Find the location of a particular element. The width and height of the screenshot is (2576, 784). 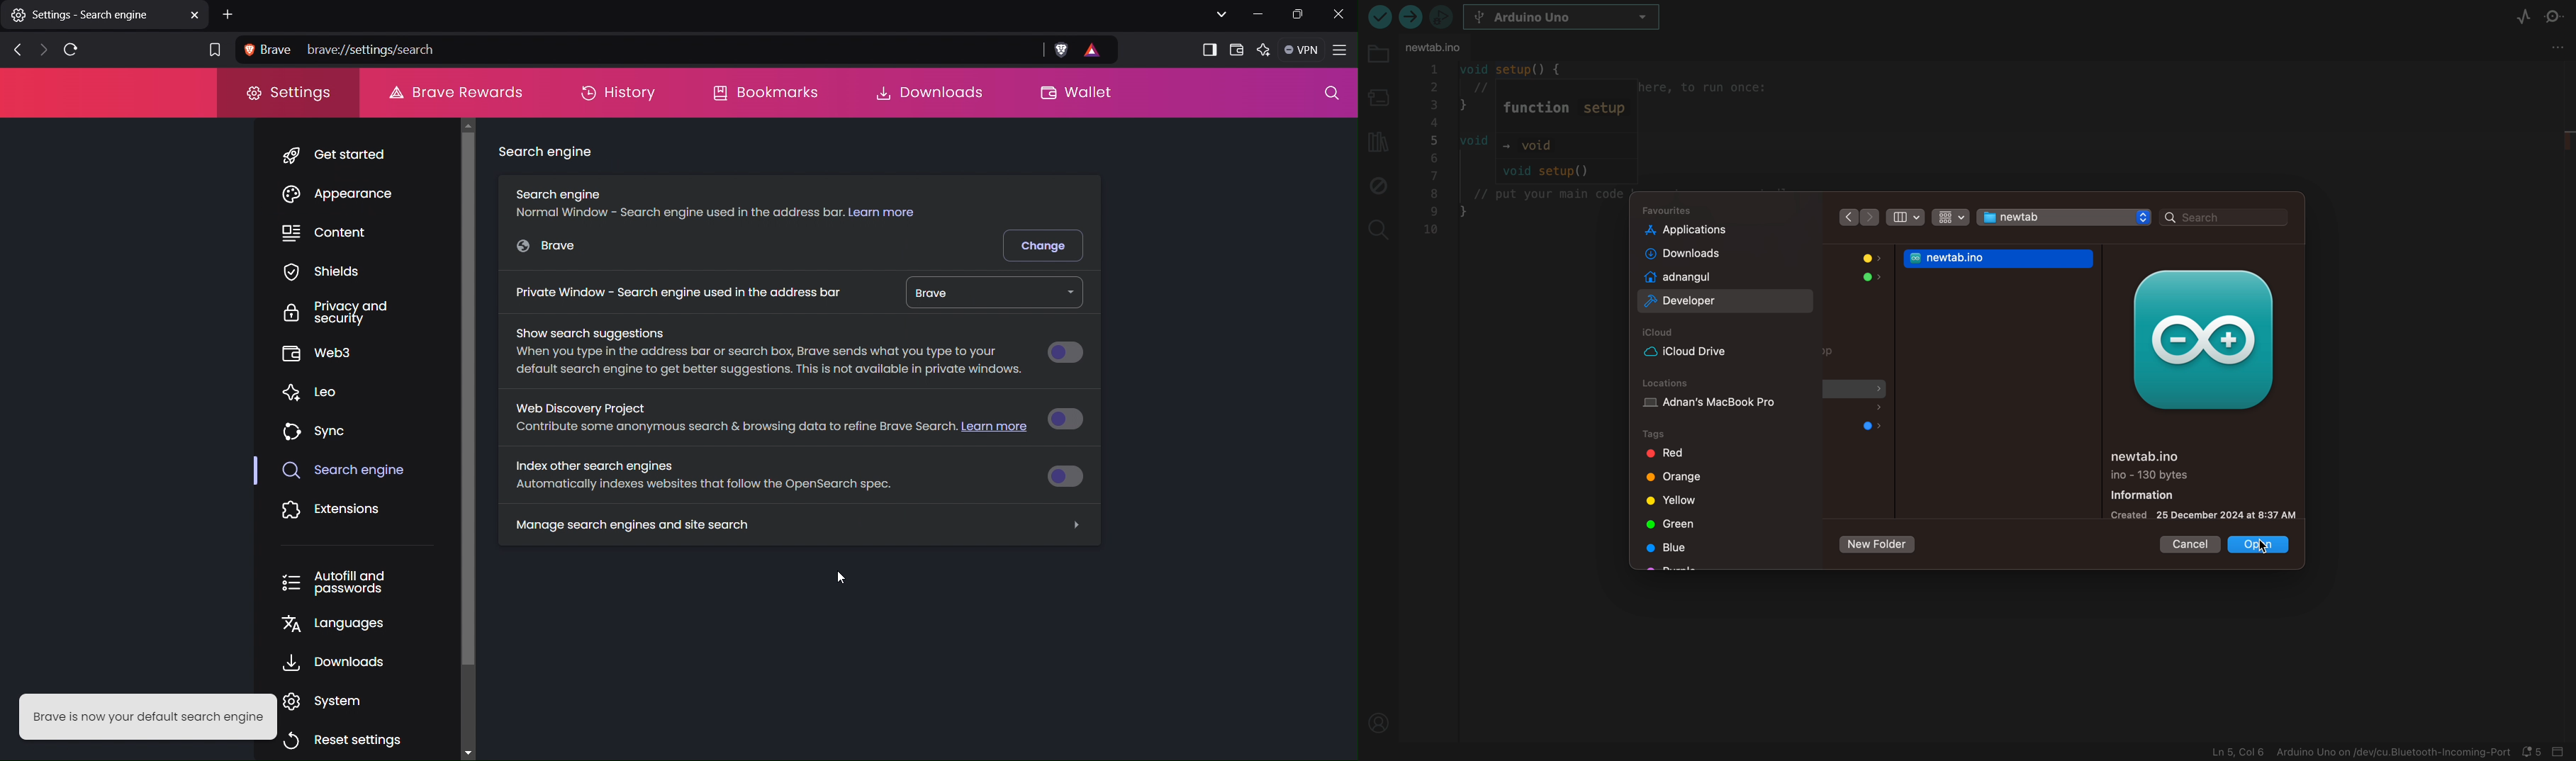

Wallet is located at coordinates (1085, 94).